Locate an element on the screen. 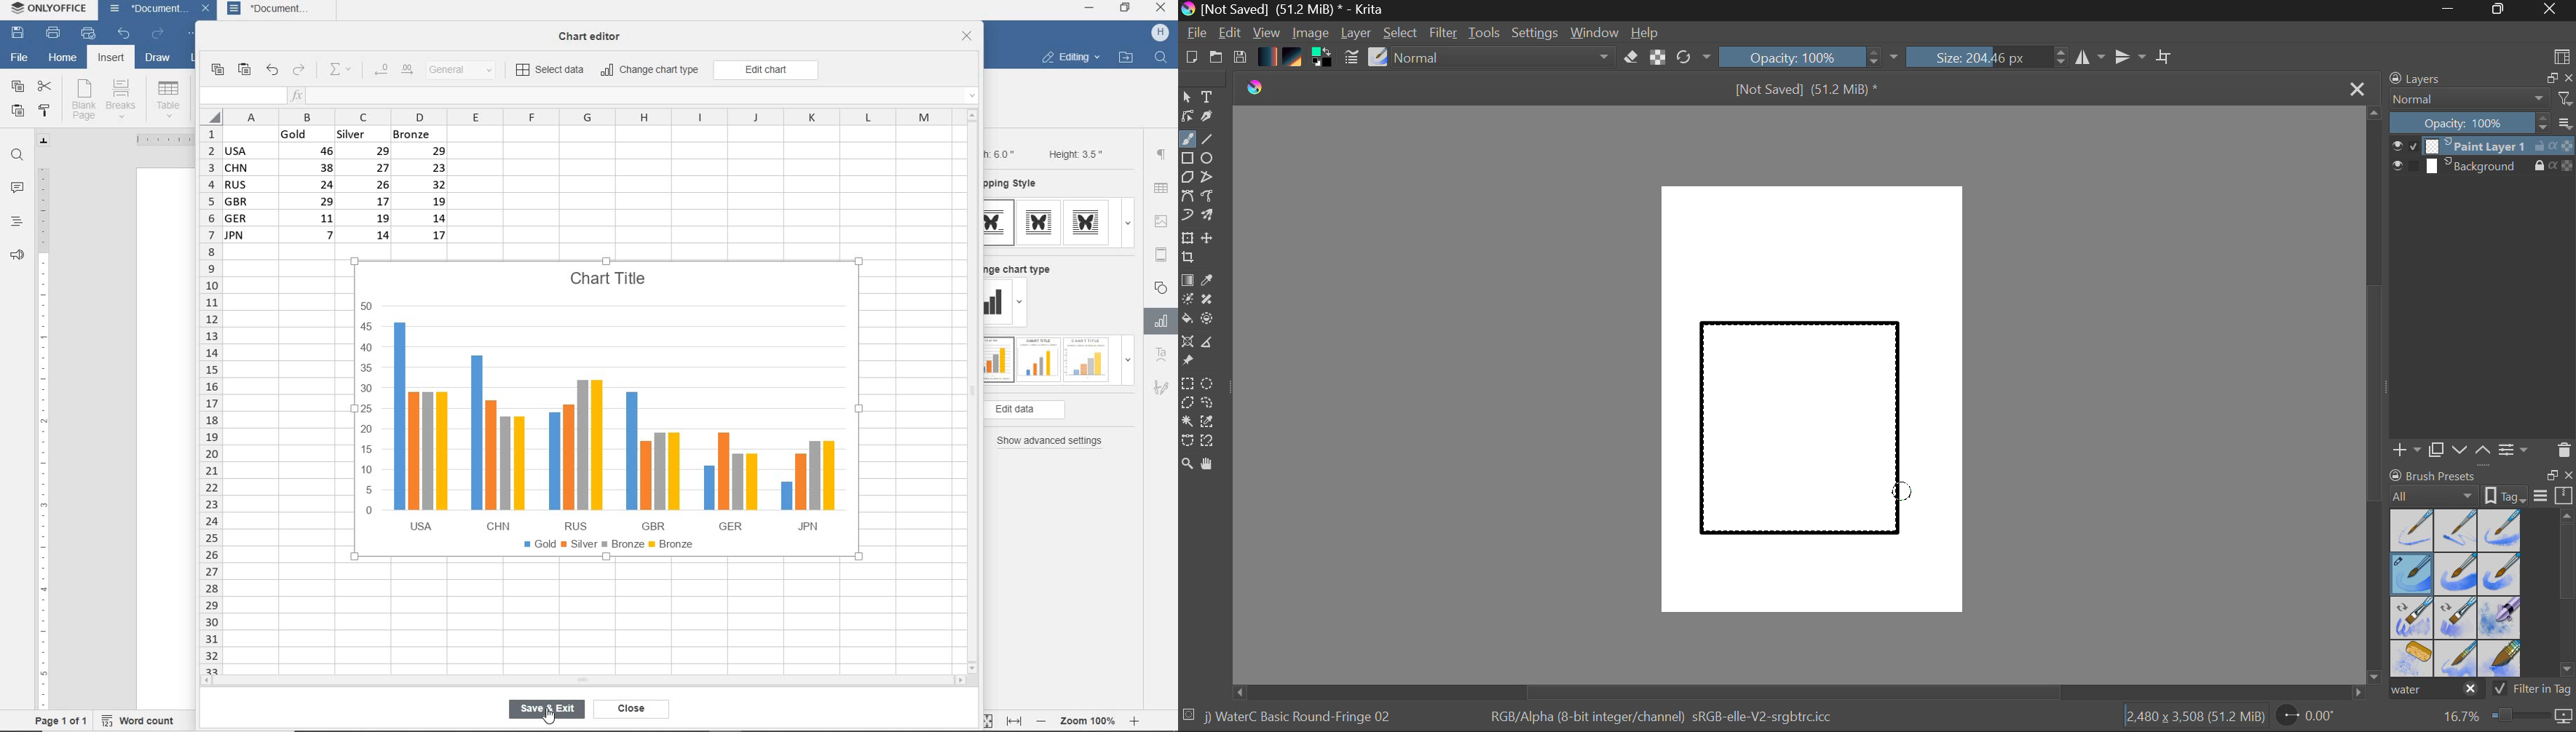 The height and width of the screenshot is (756, 2576). Rectangle Shape Selected is located at coordinates (1801, 442).